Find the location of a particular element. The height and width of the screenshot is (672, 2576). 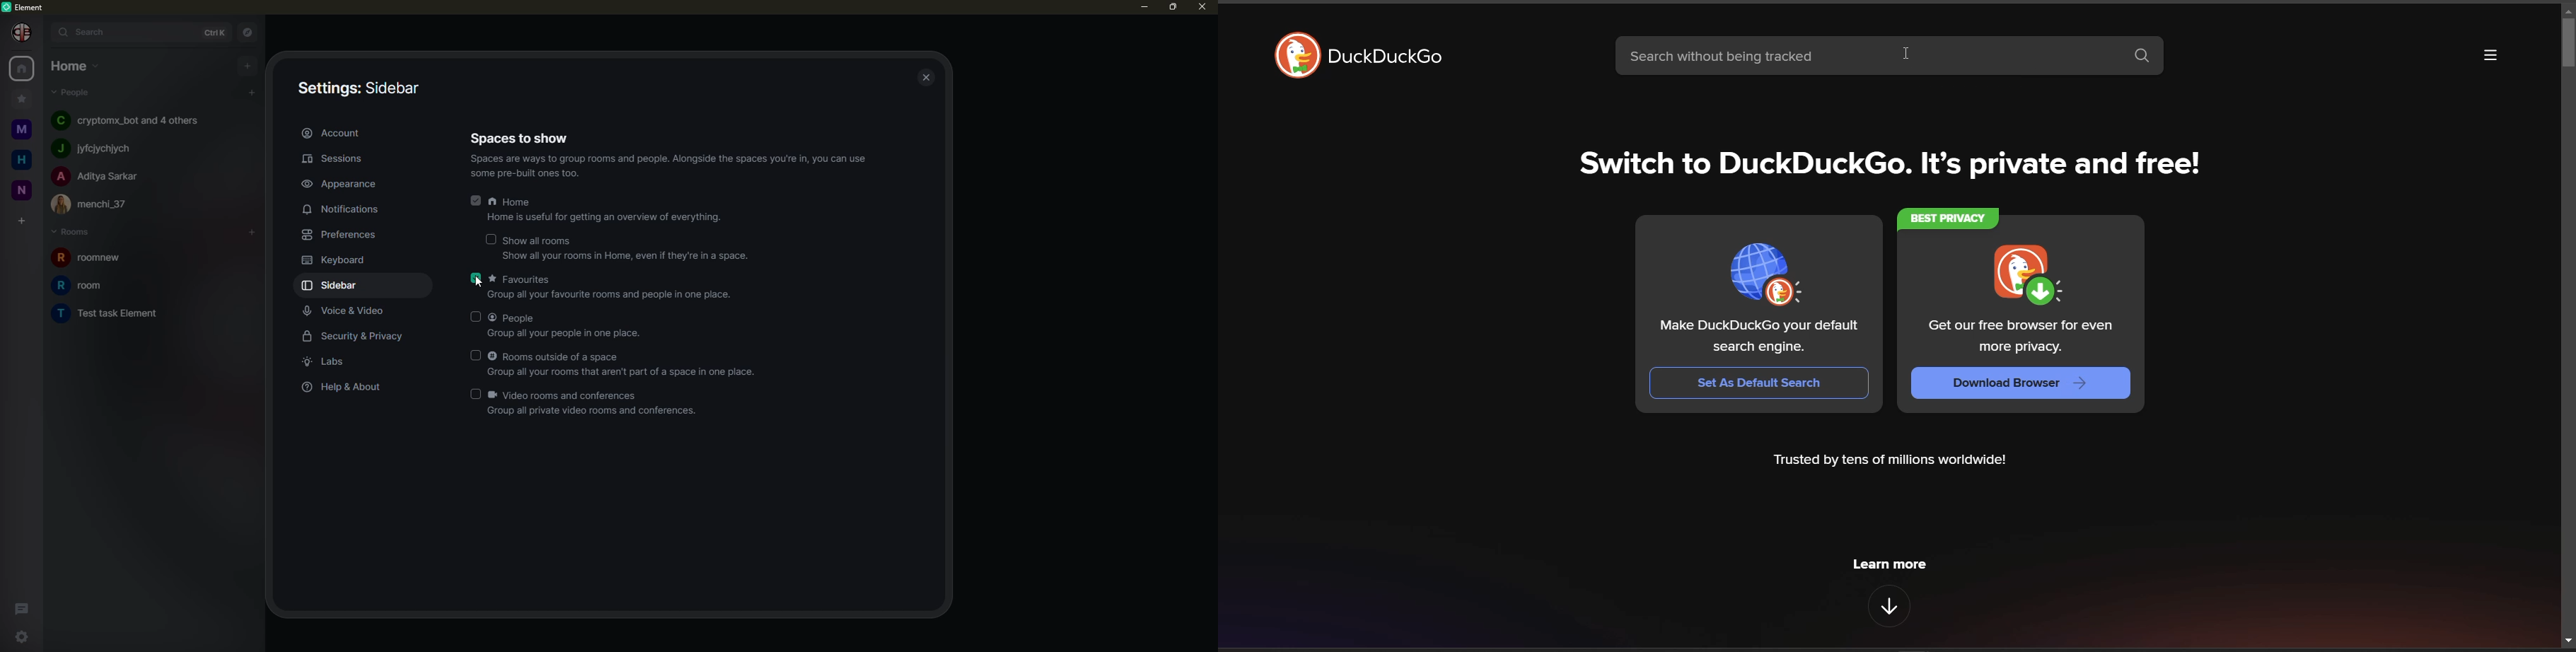

sessions is located at coordinates (336, 158).